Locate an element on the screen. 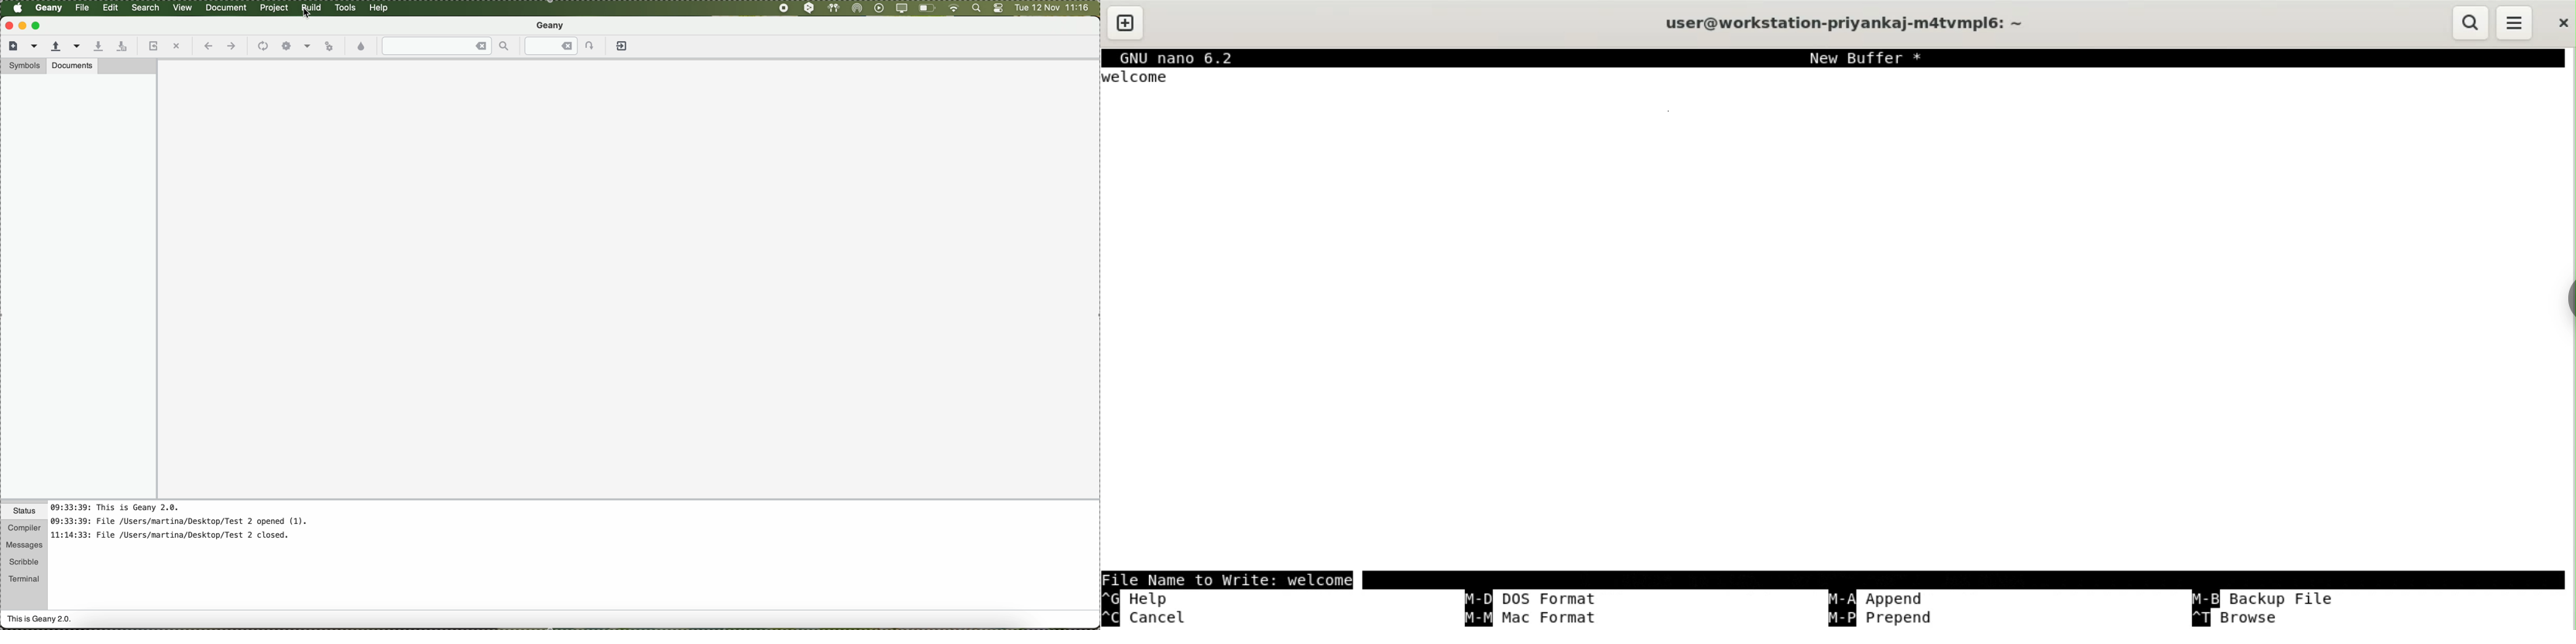 This screenshot has width=2576, height=644. user@workstation-privankaj-m4atvmplé6: ~ is located at coordinates (1847, 24).